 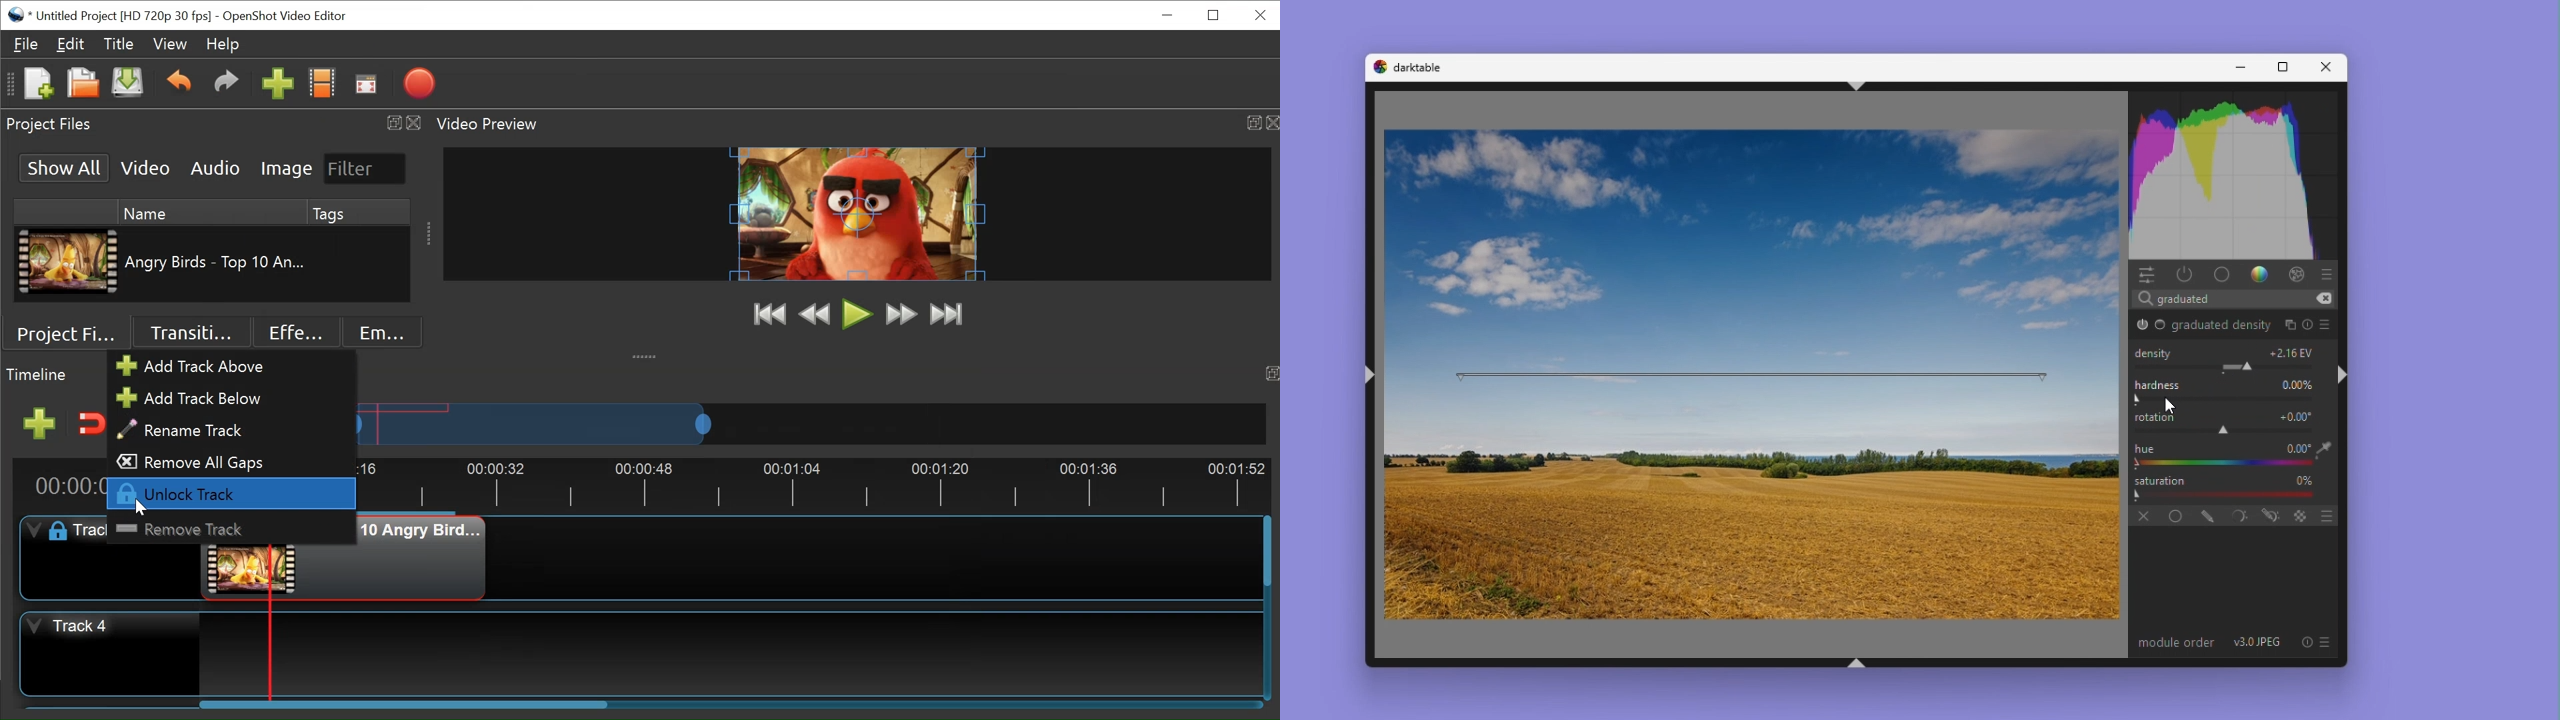 I want to click on blending options, so click(x=2301, y=515).